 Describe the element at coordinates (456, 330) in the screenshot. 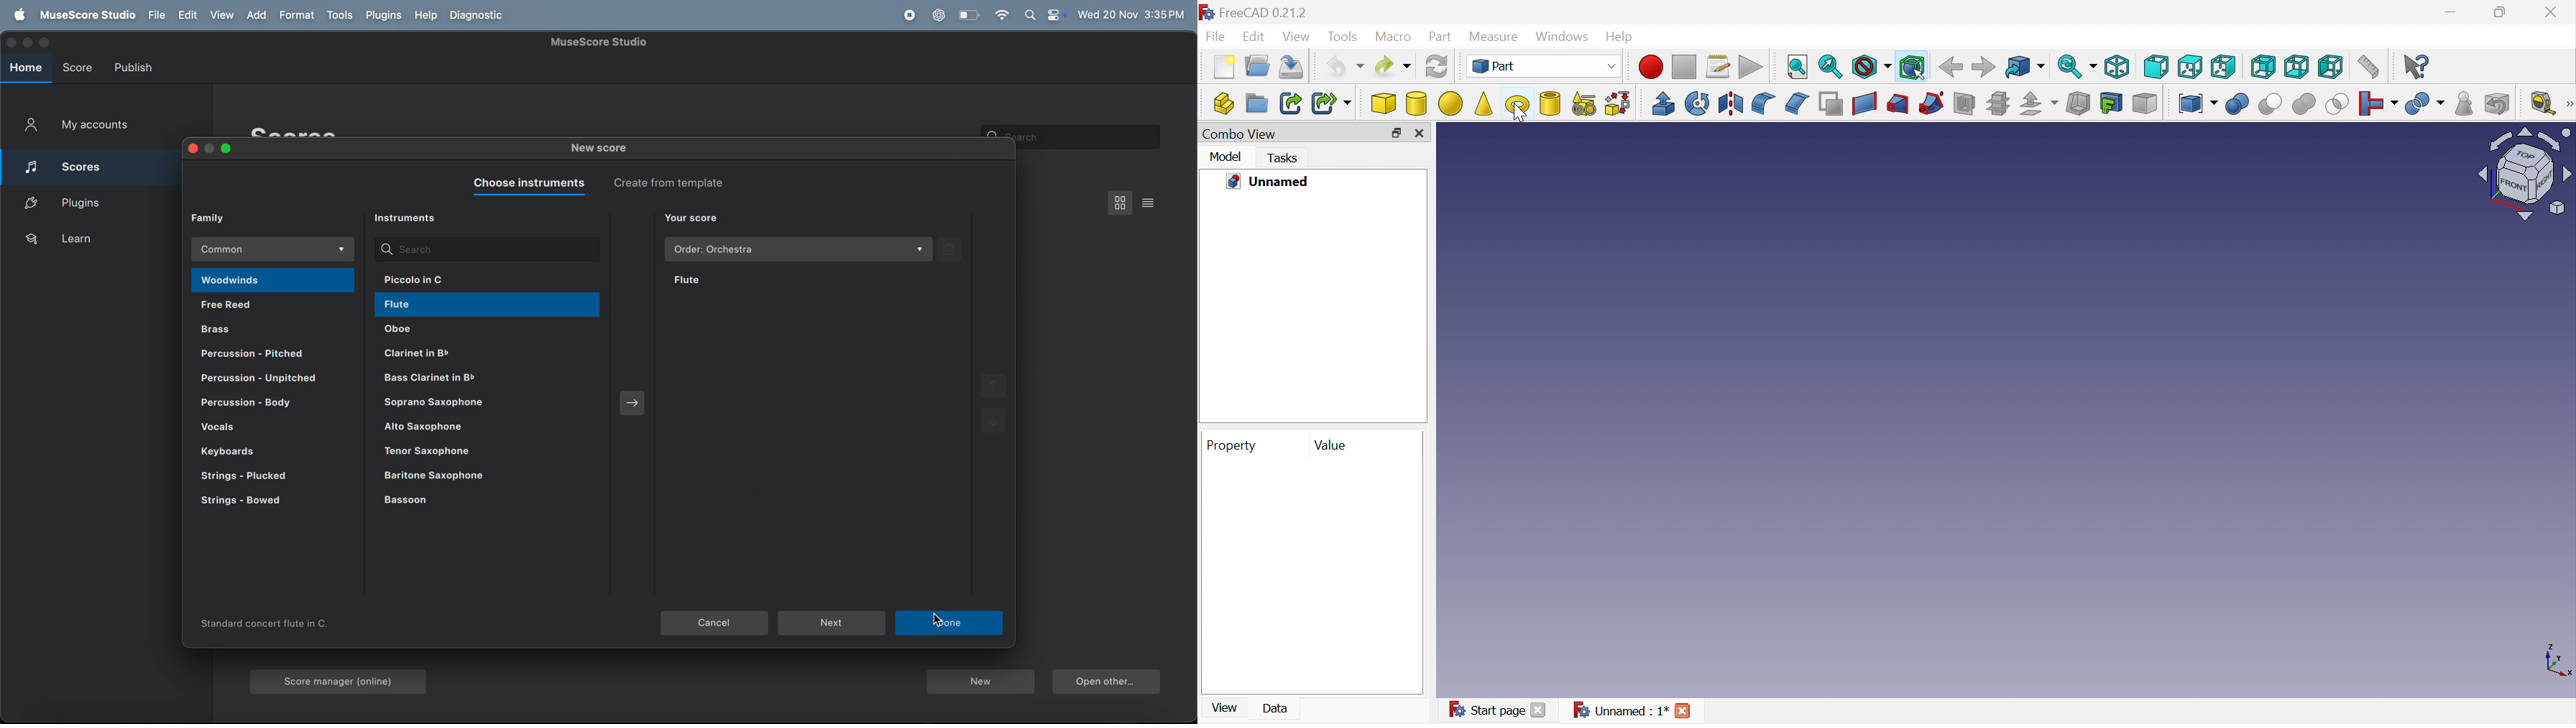

I see `oboe` at that location.